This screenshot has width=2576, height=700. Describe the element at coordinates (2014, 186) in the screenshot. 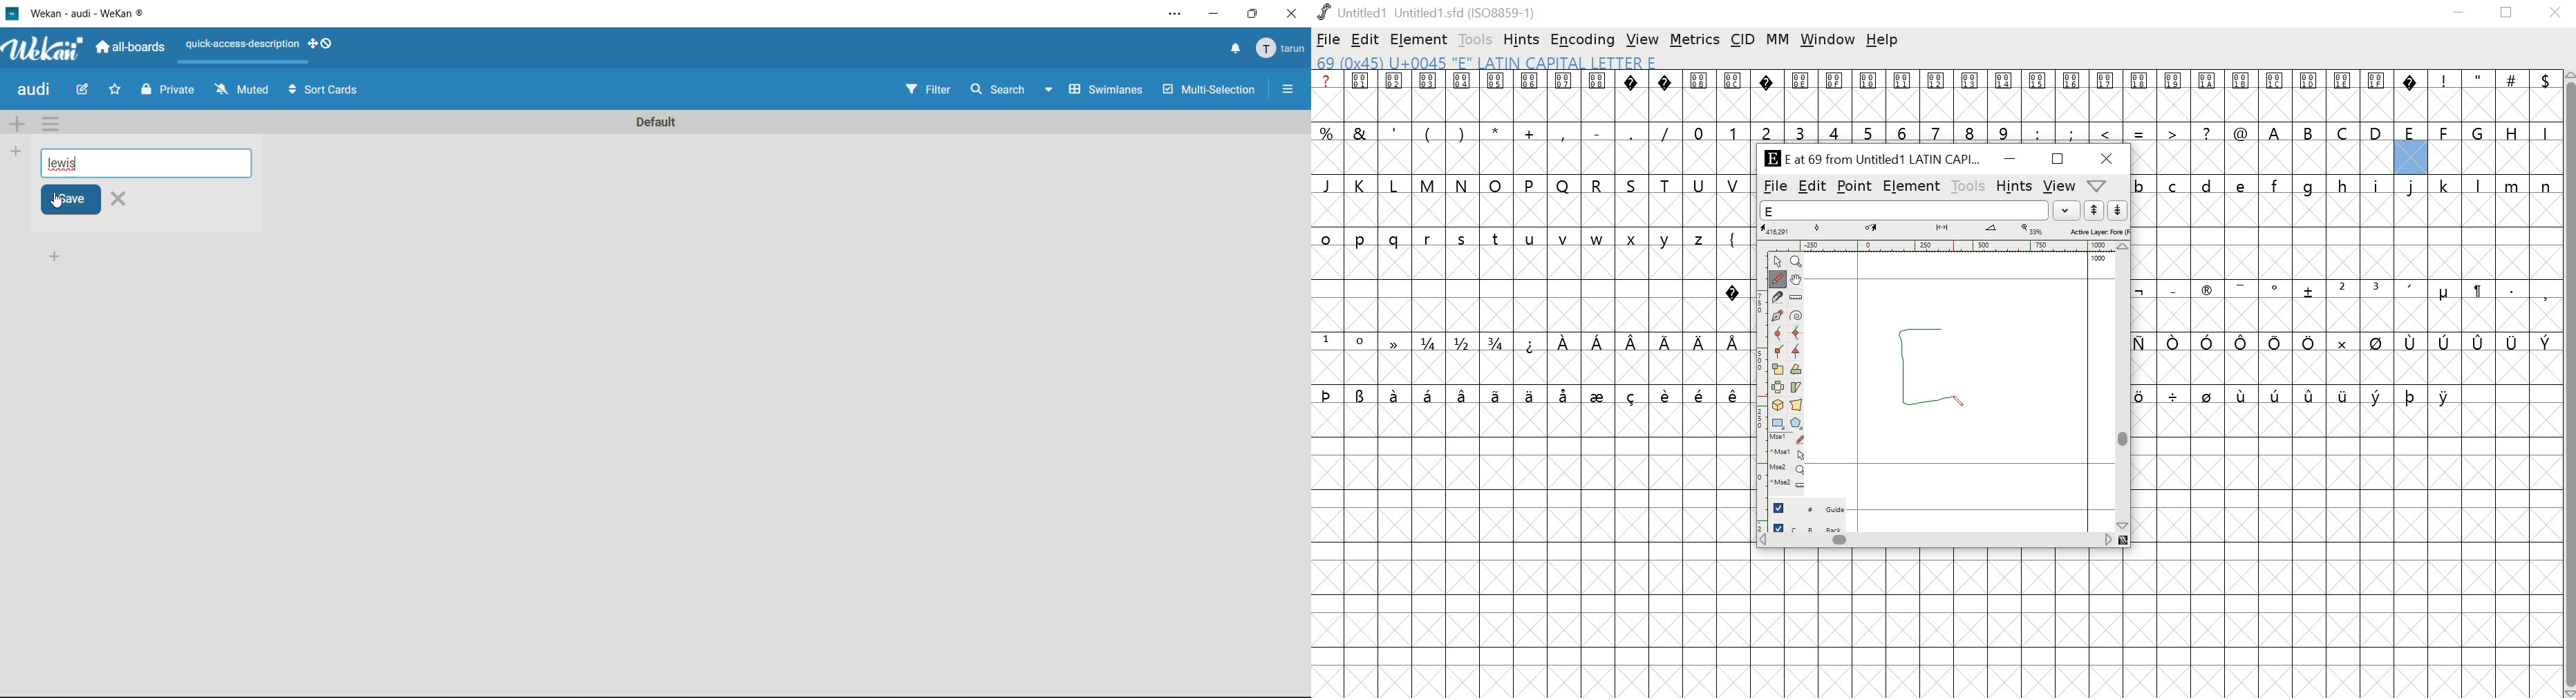

I see `hints` at that location.